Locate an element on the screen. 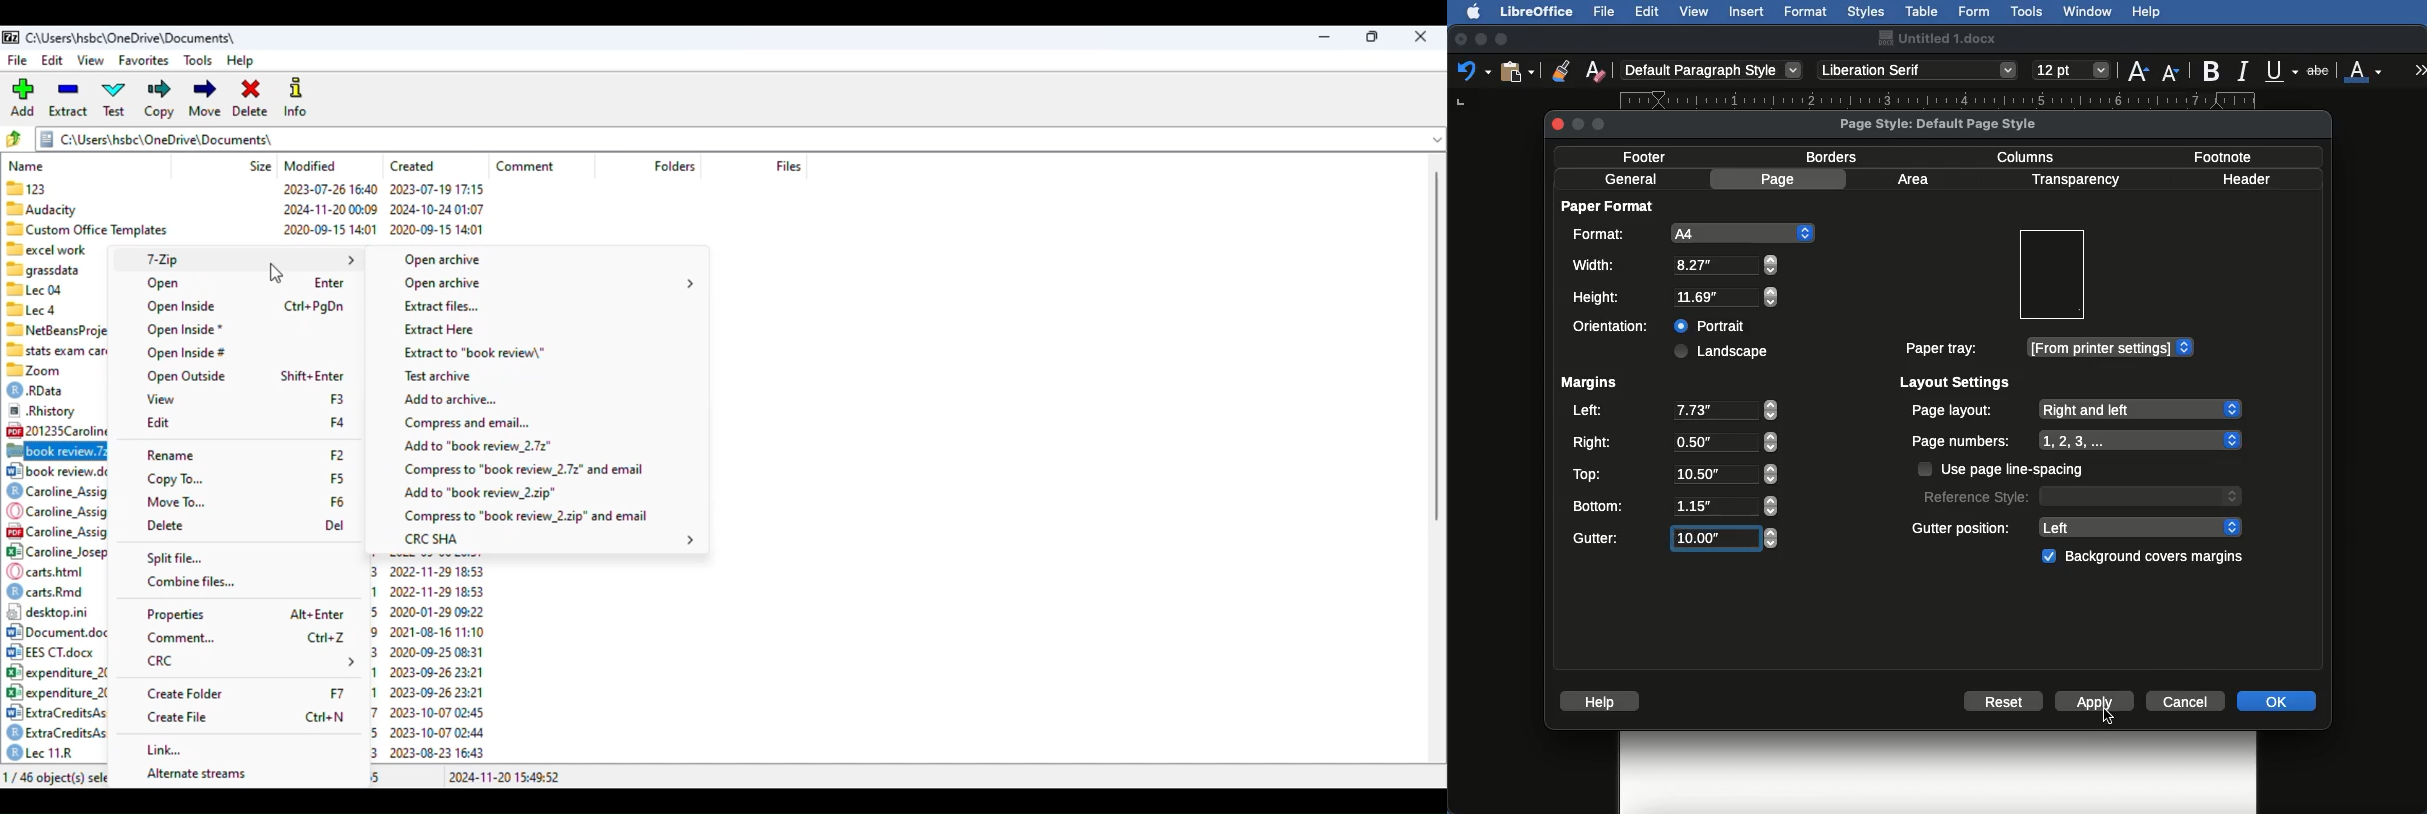  Help is located at coordinates (1603, 701).